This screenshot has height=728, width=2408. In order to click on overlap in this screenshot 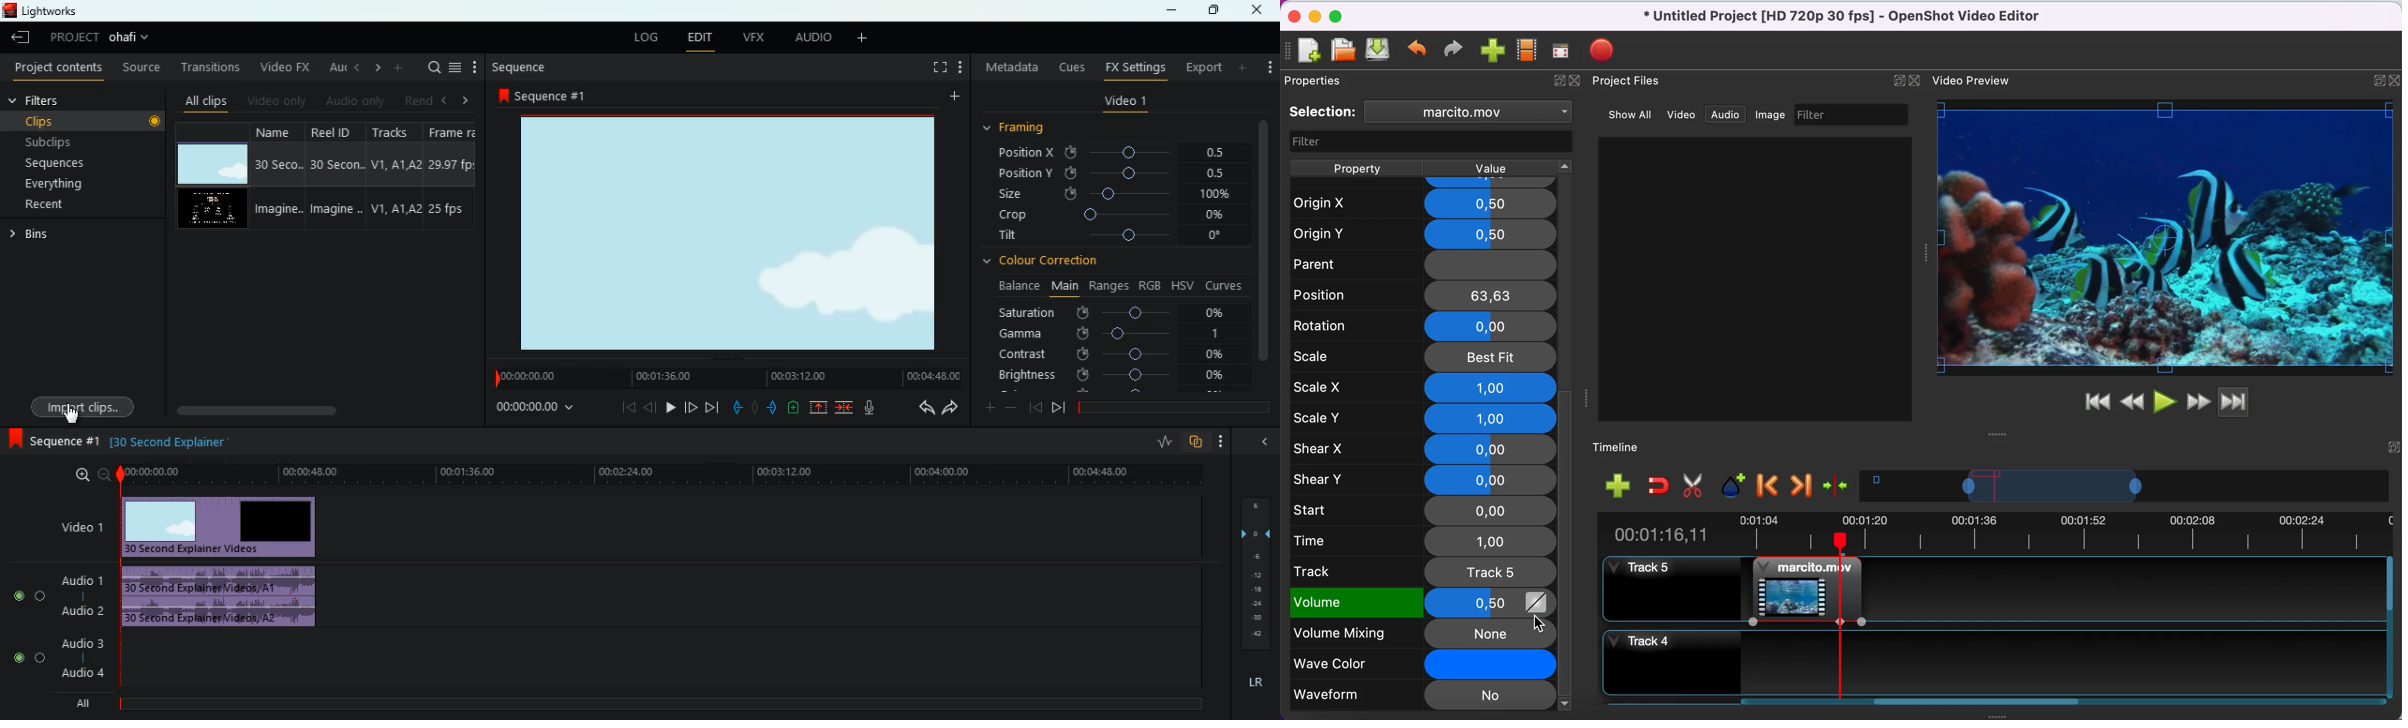, I will do `click(1196, 443)`.